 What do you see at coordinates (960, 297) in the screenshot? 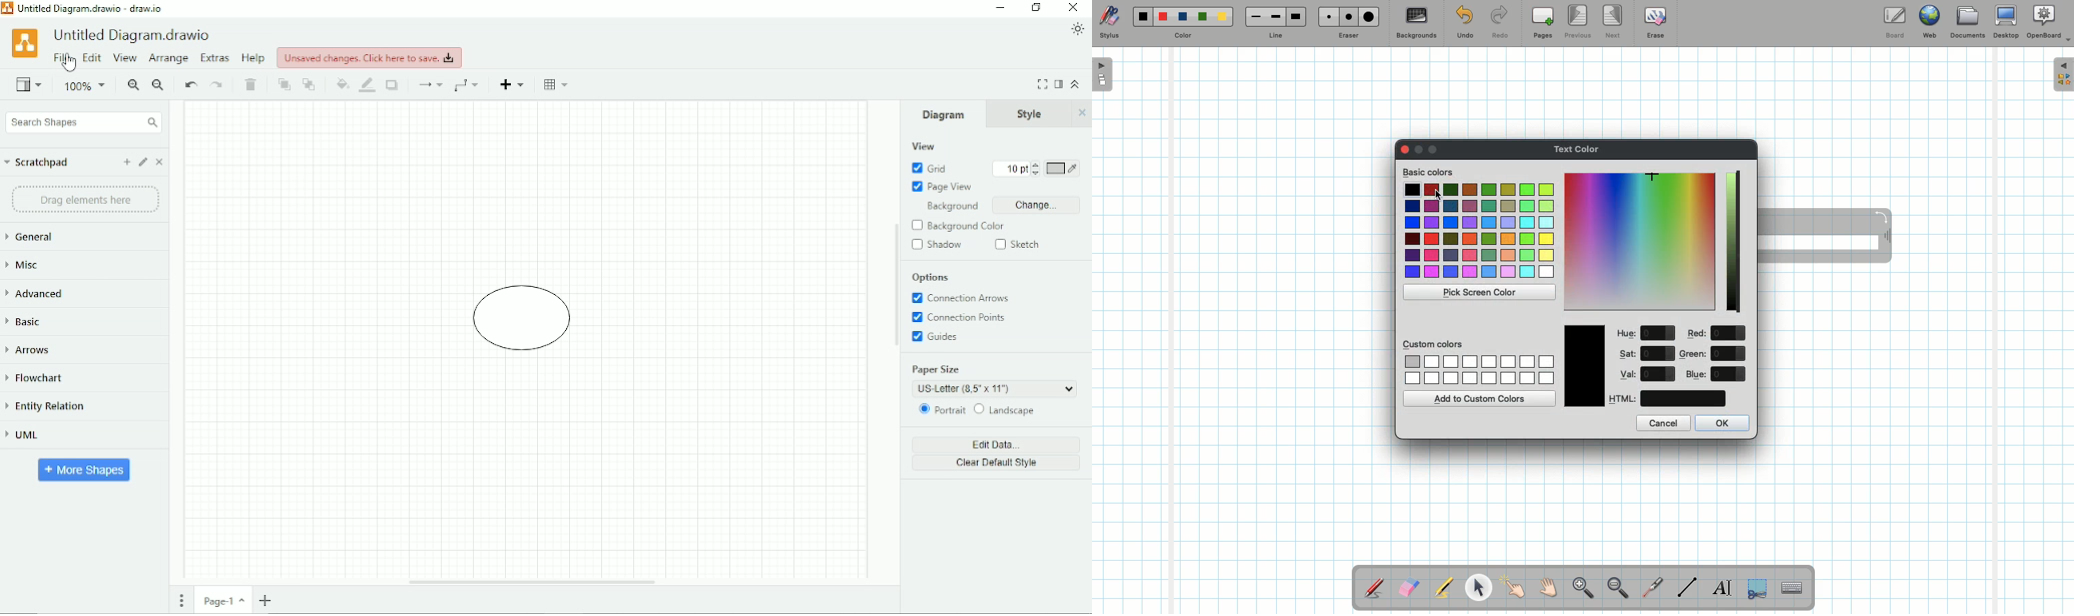
I see `Connection Arrows` at bounding box center [960, 297].